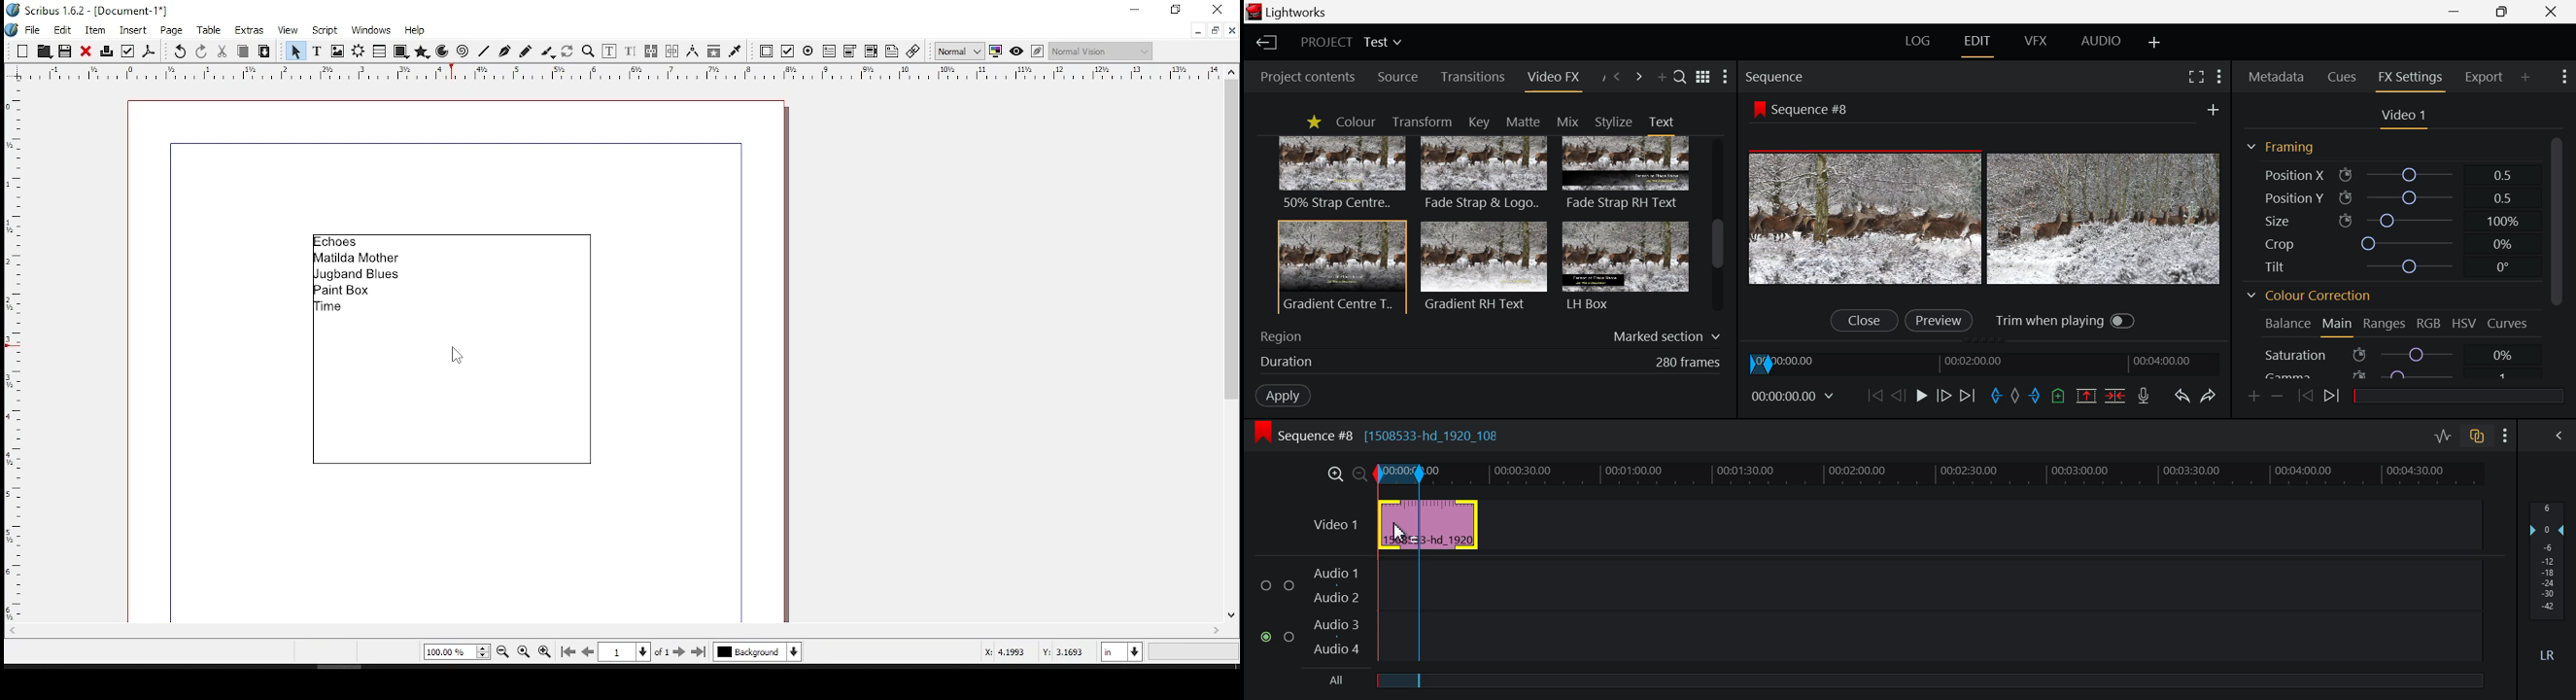 Image resolution: width=2576 pixels, height=700 pixels. What do you see at coordinates (11, 353) in the screenshot?
I see `vertical scale` at bounding box center [11, 353].